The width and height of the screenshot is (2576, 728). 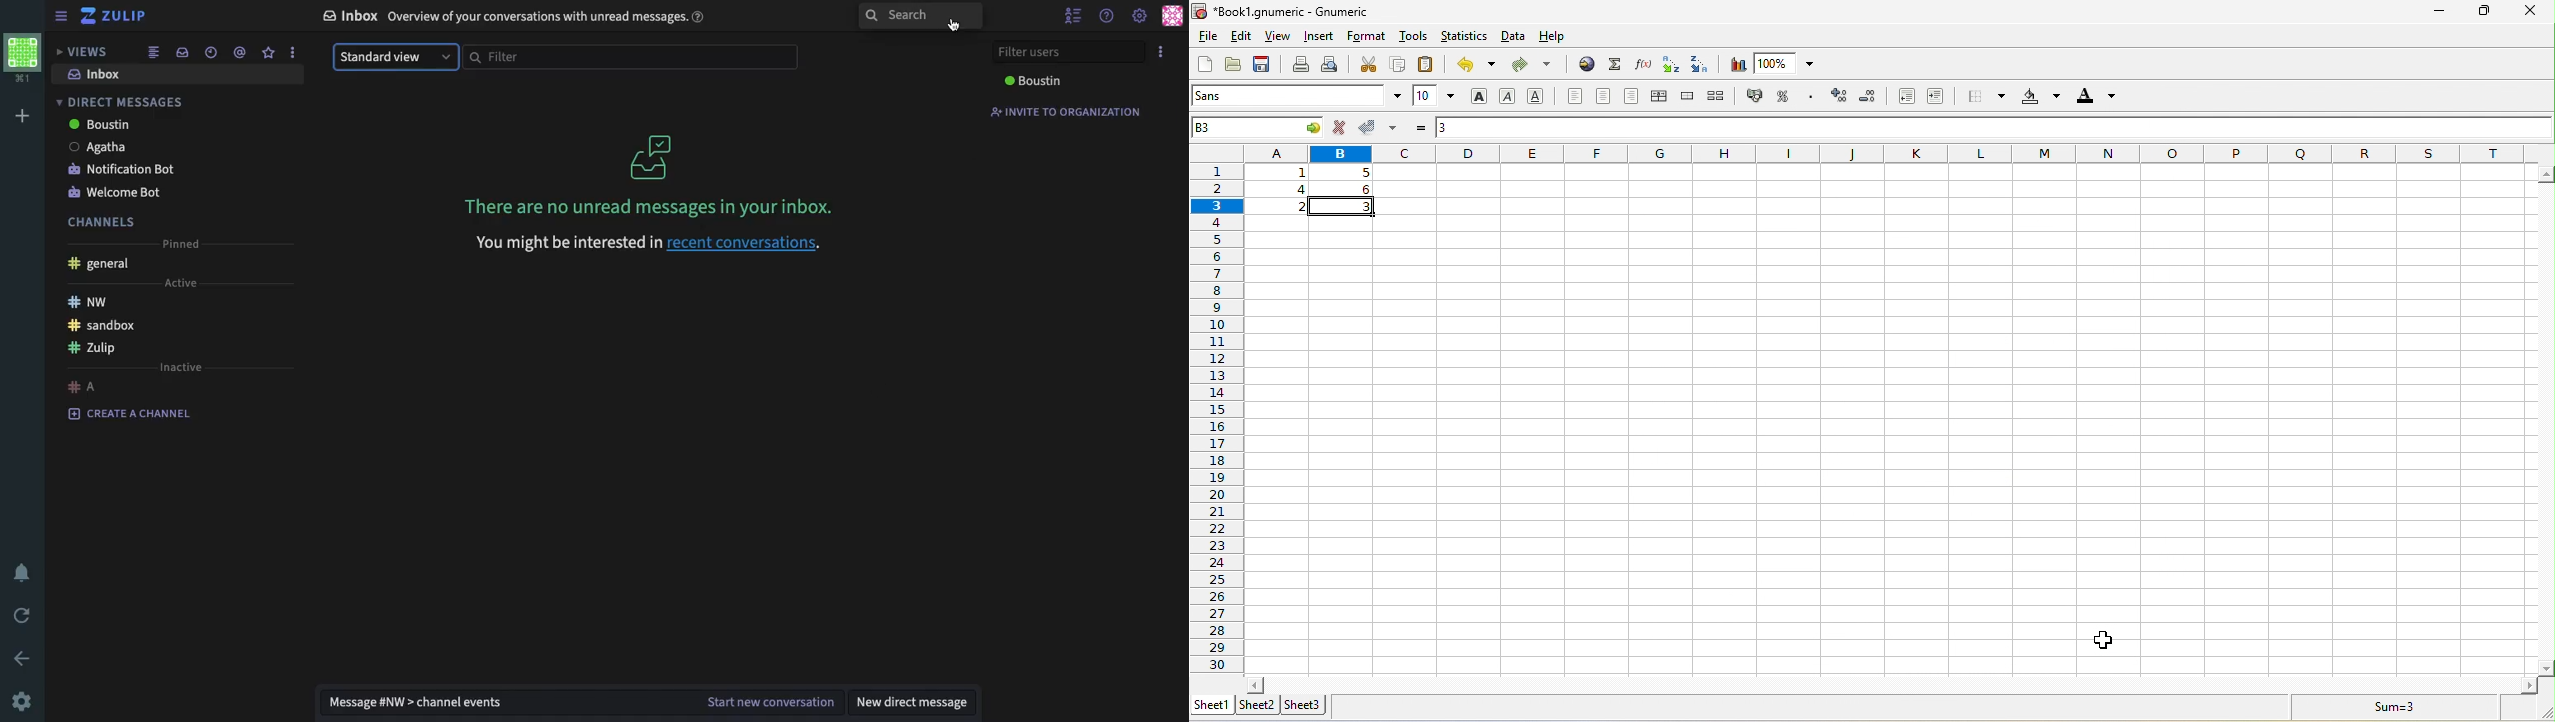 I want to click on channels, so click(x=102, y=221).